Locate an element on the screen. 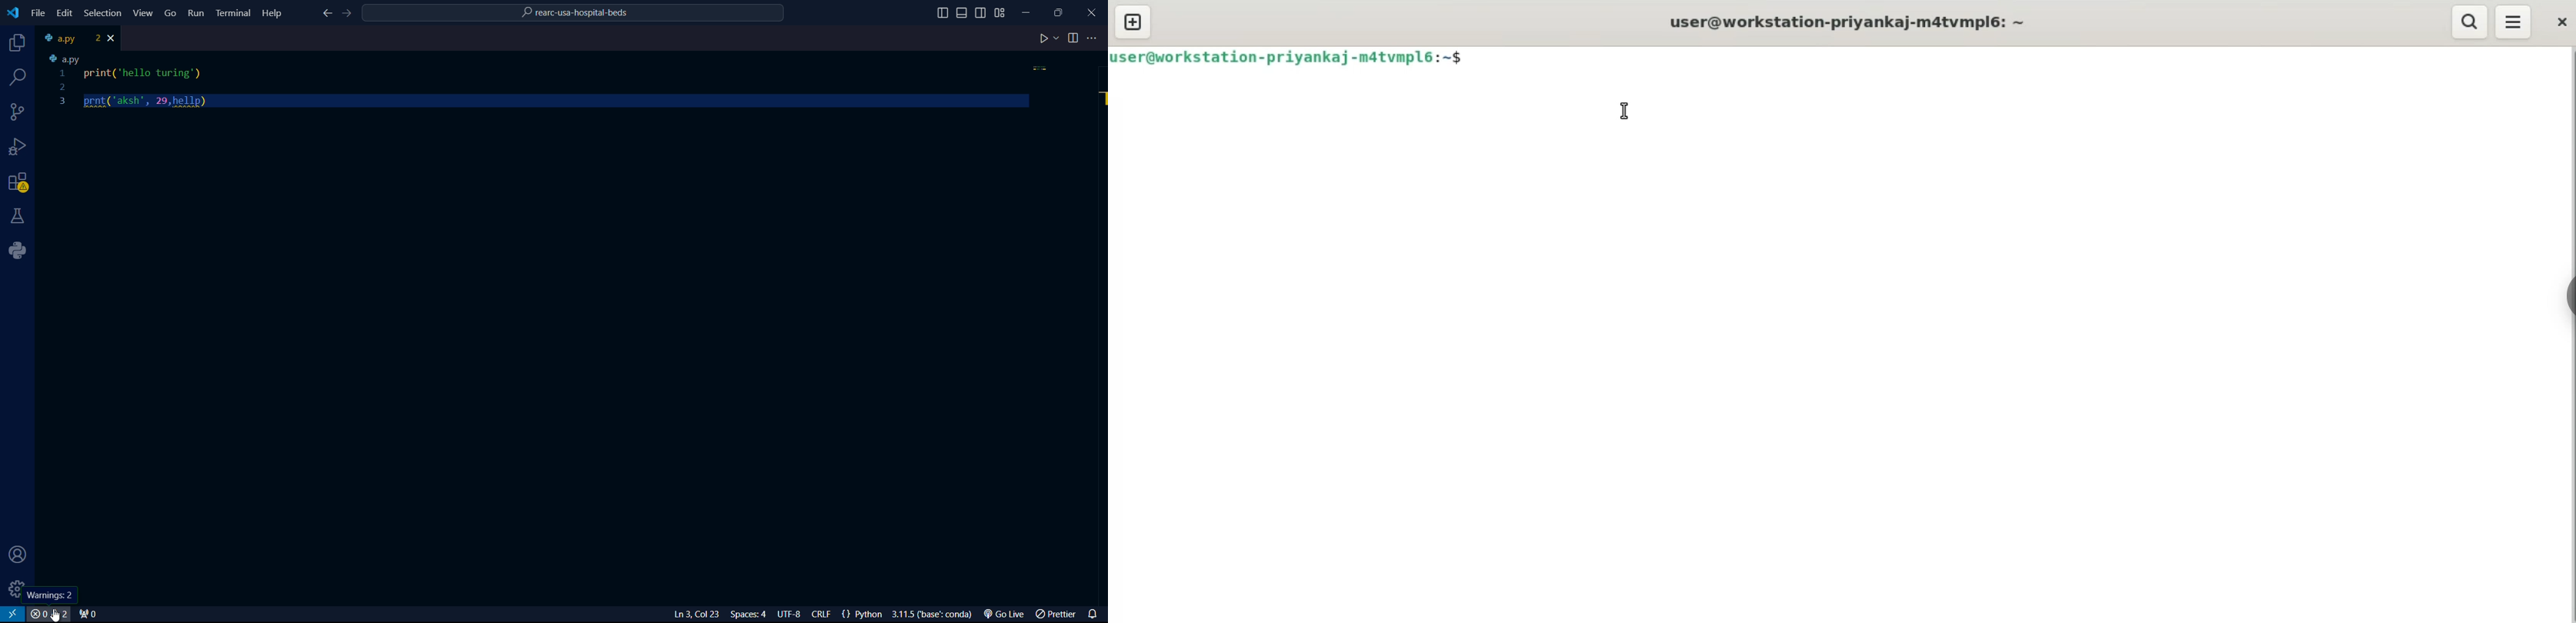  UTF-8 is located at coordinates (793, 615).